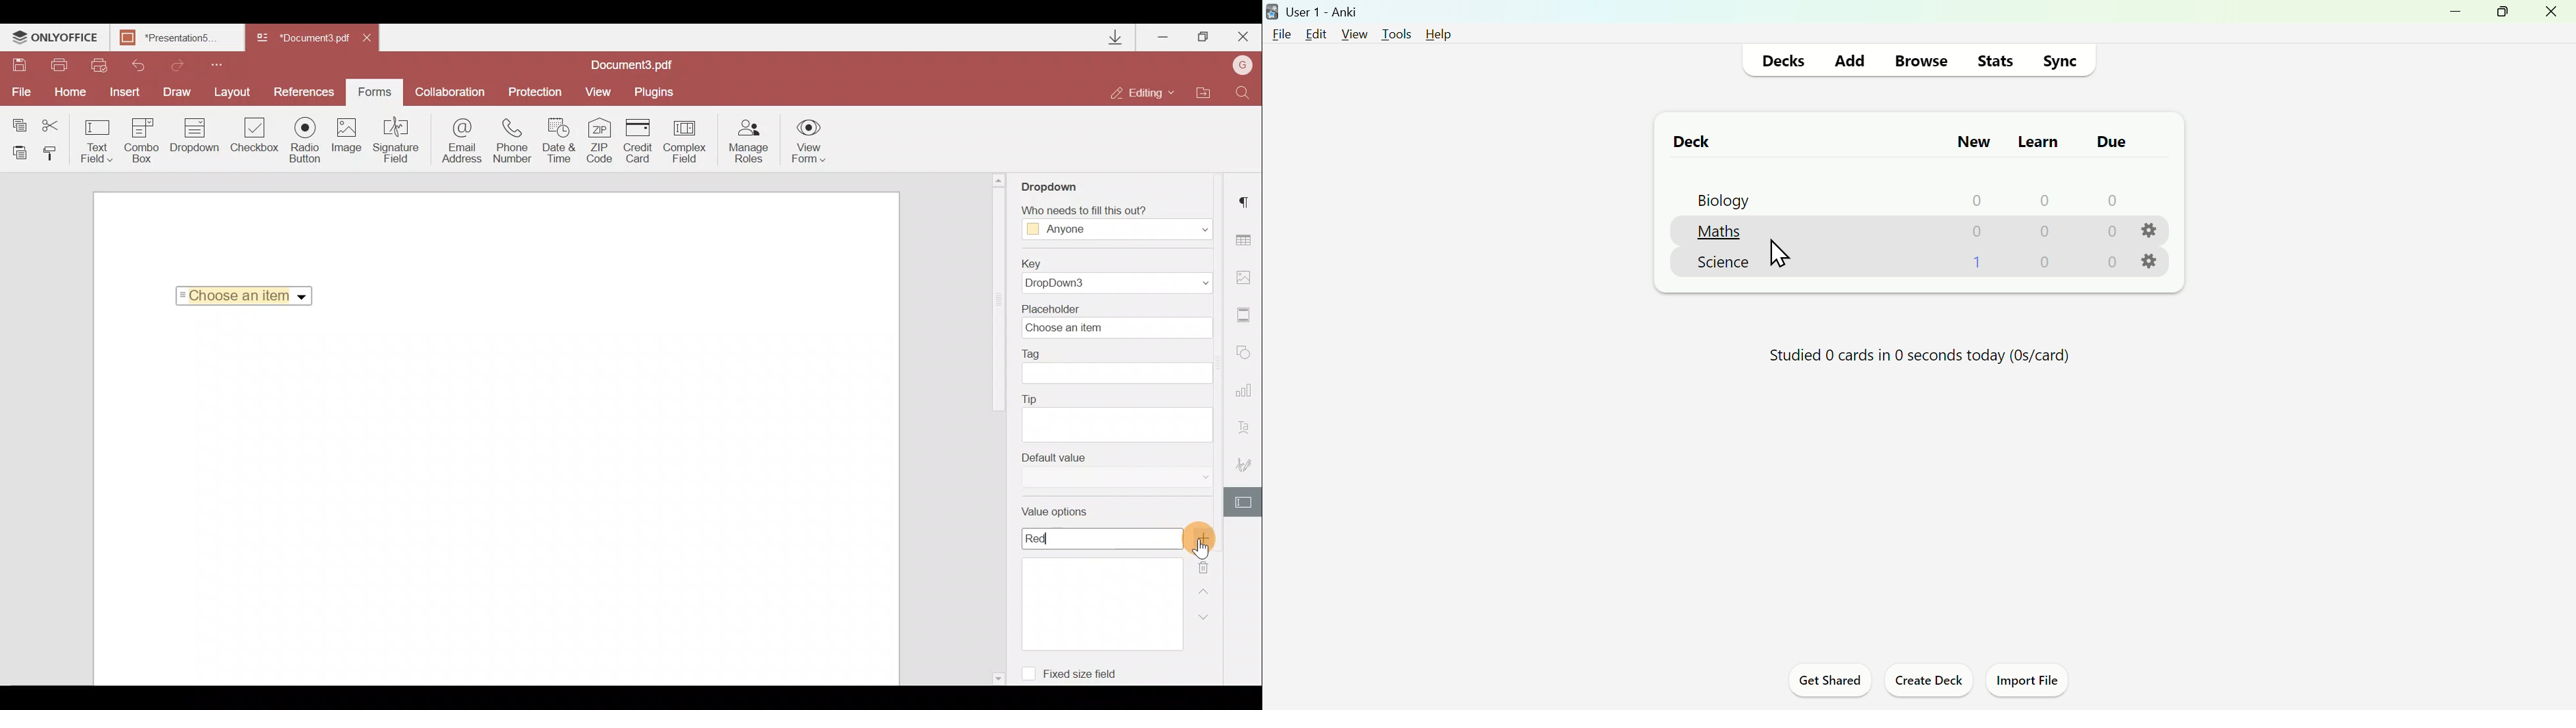 The image size is (2576, 728). Describe the element at coordinates (1975, 142) in the screenshot. I see `New` at that location.